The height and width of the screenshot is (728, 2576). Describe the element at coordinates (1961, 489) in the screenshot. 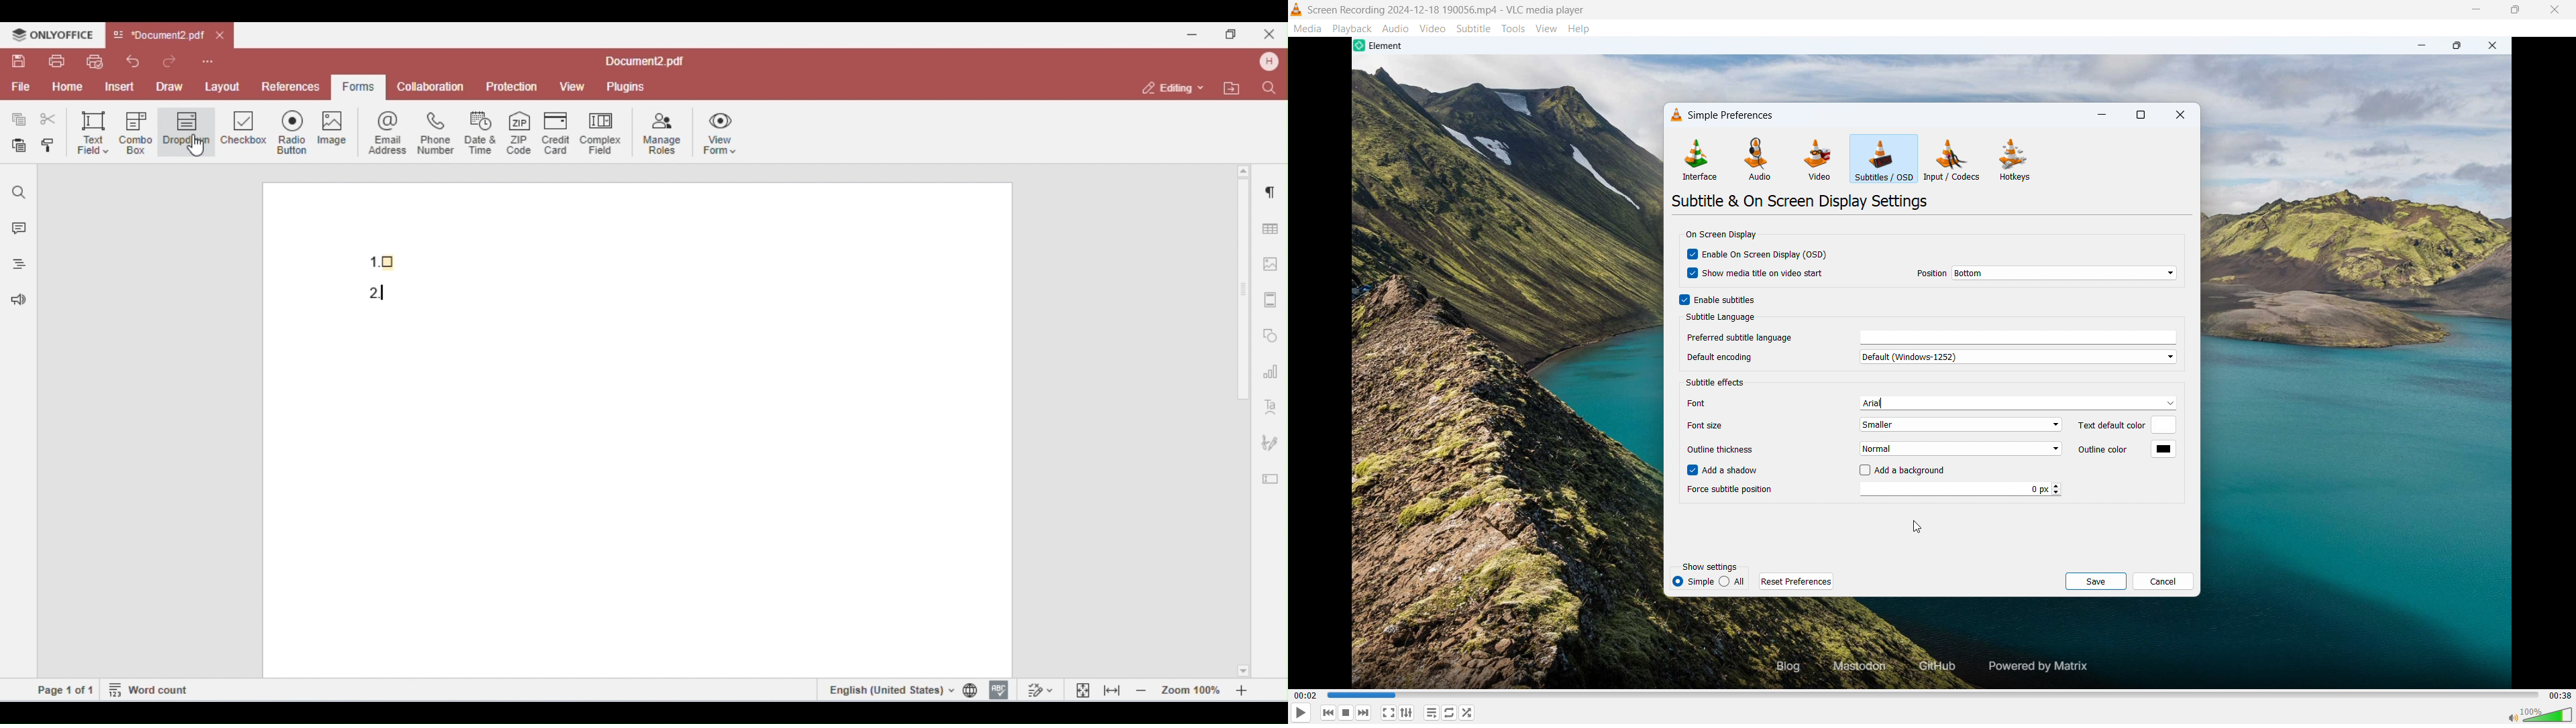

I see `force subtitle position` at that location.